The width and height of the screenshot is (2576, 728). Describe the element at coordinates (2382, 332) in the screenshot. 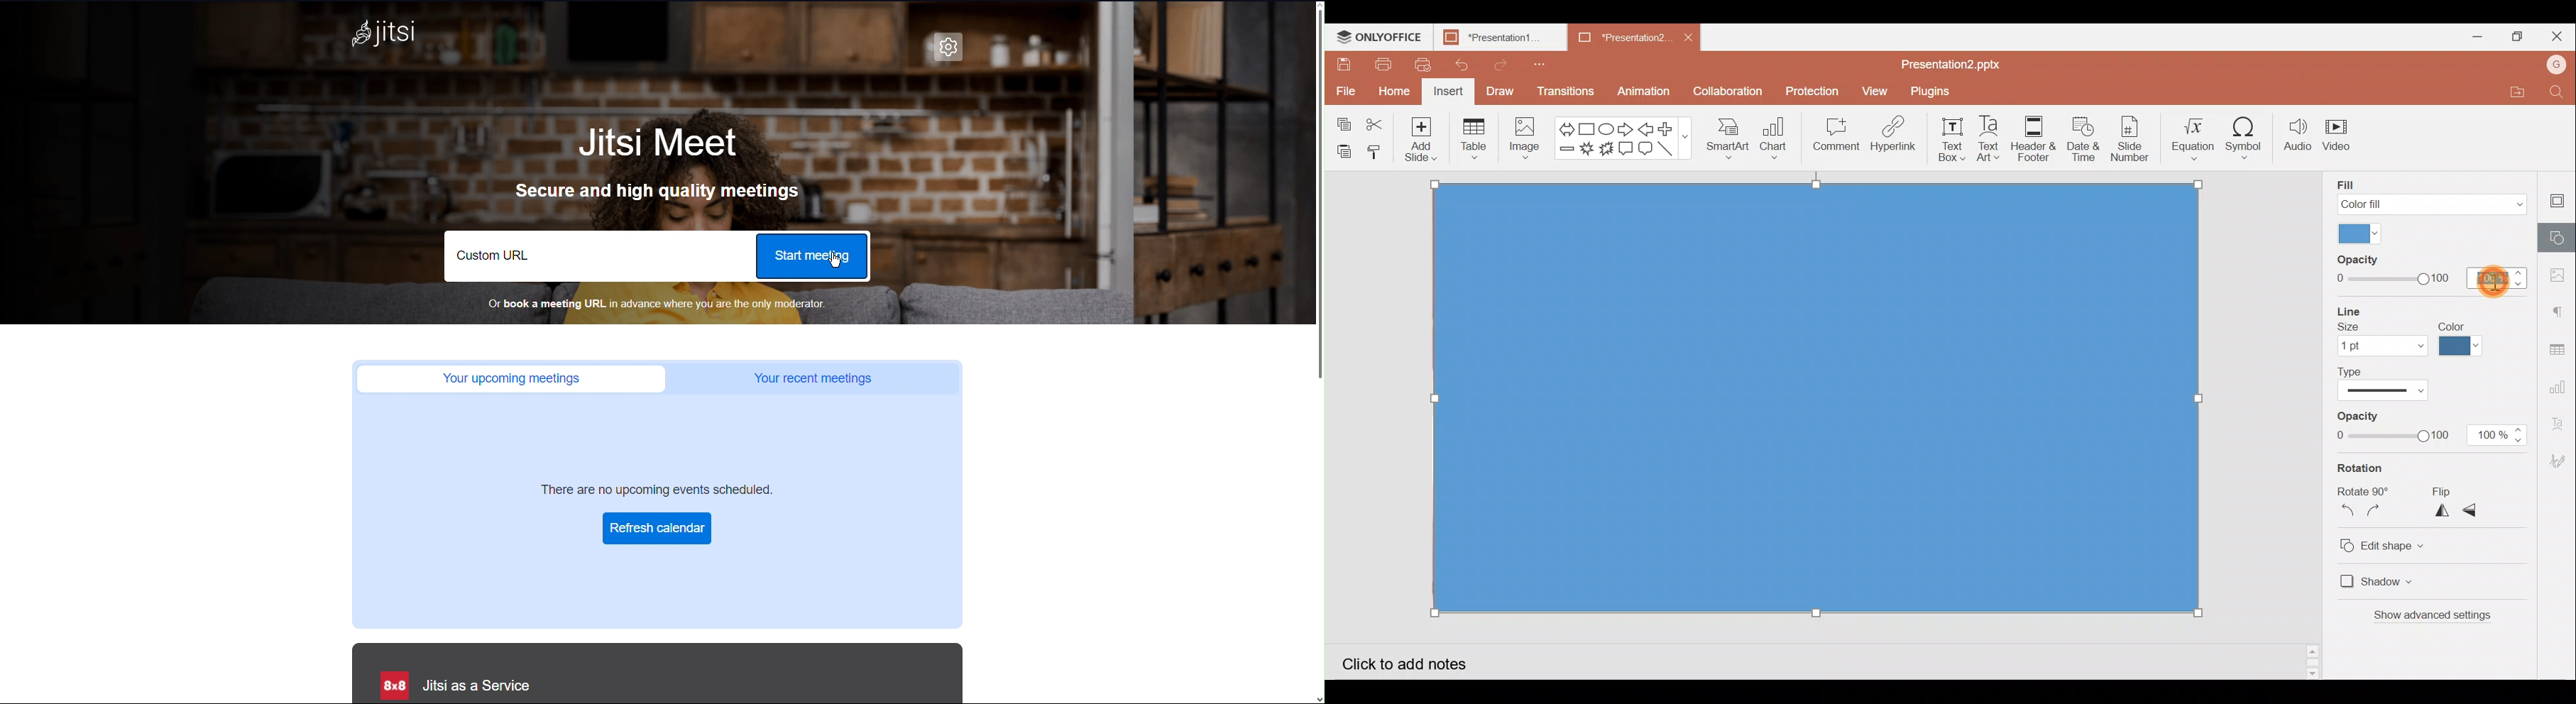

I see `Line size` at that location.